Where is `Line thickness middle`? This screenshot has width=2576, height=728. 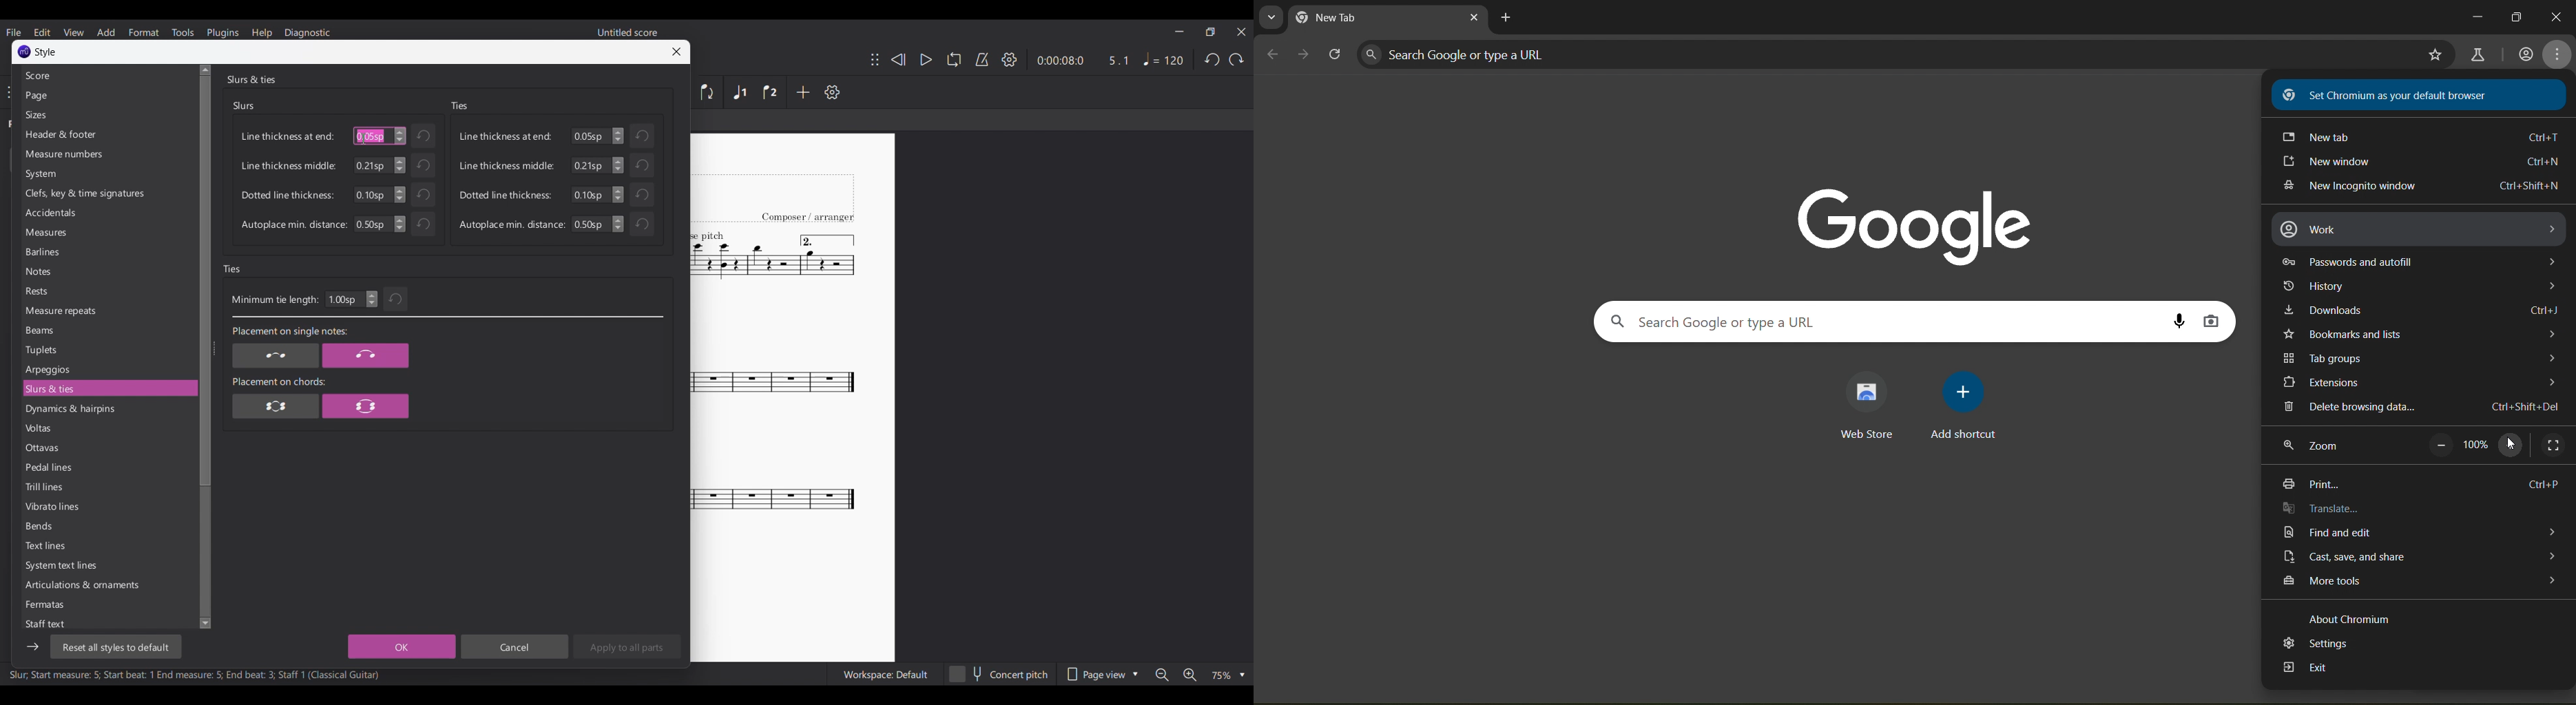 Line thickness middle is located at coordinates (289, 165).